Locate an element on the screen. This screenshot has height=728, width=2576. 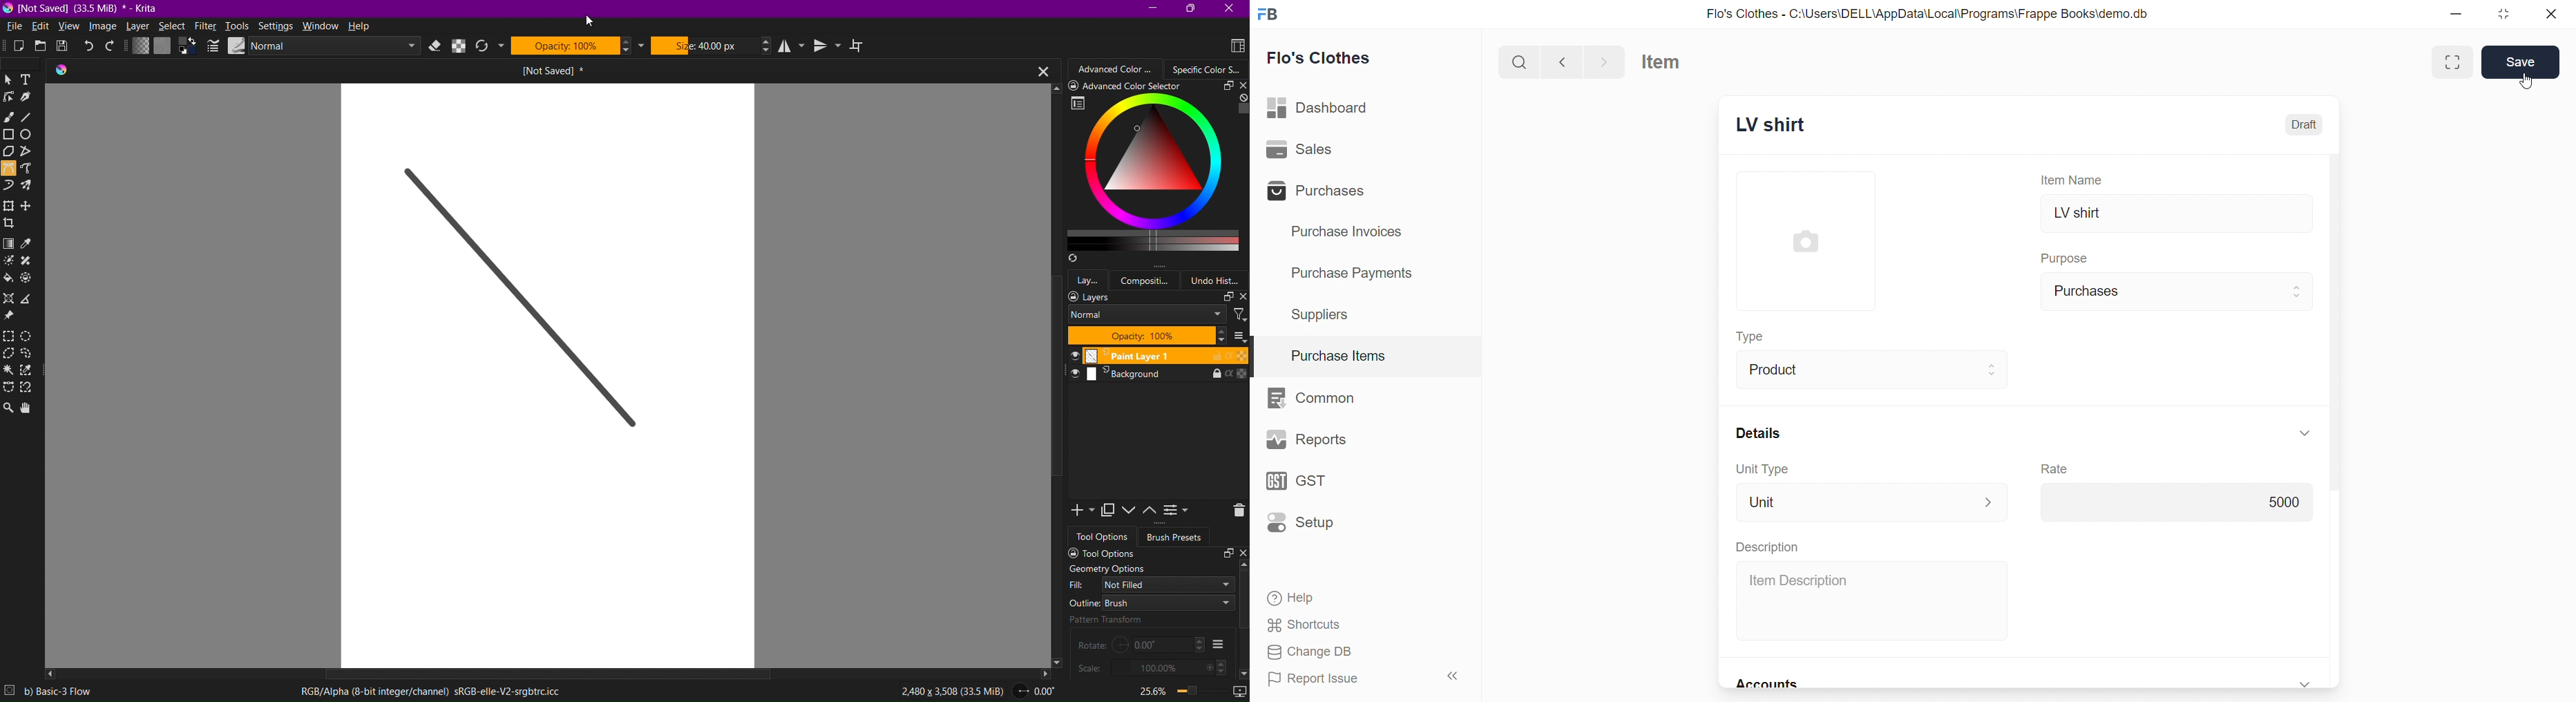
Freehand Selection Tool is located at coordinates (31, 356).